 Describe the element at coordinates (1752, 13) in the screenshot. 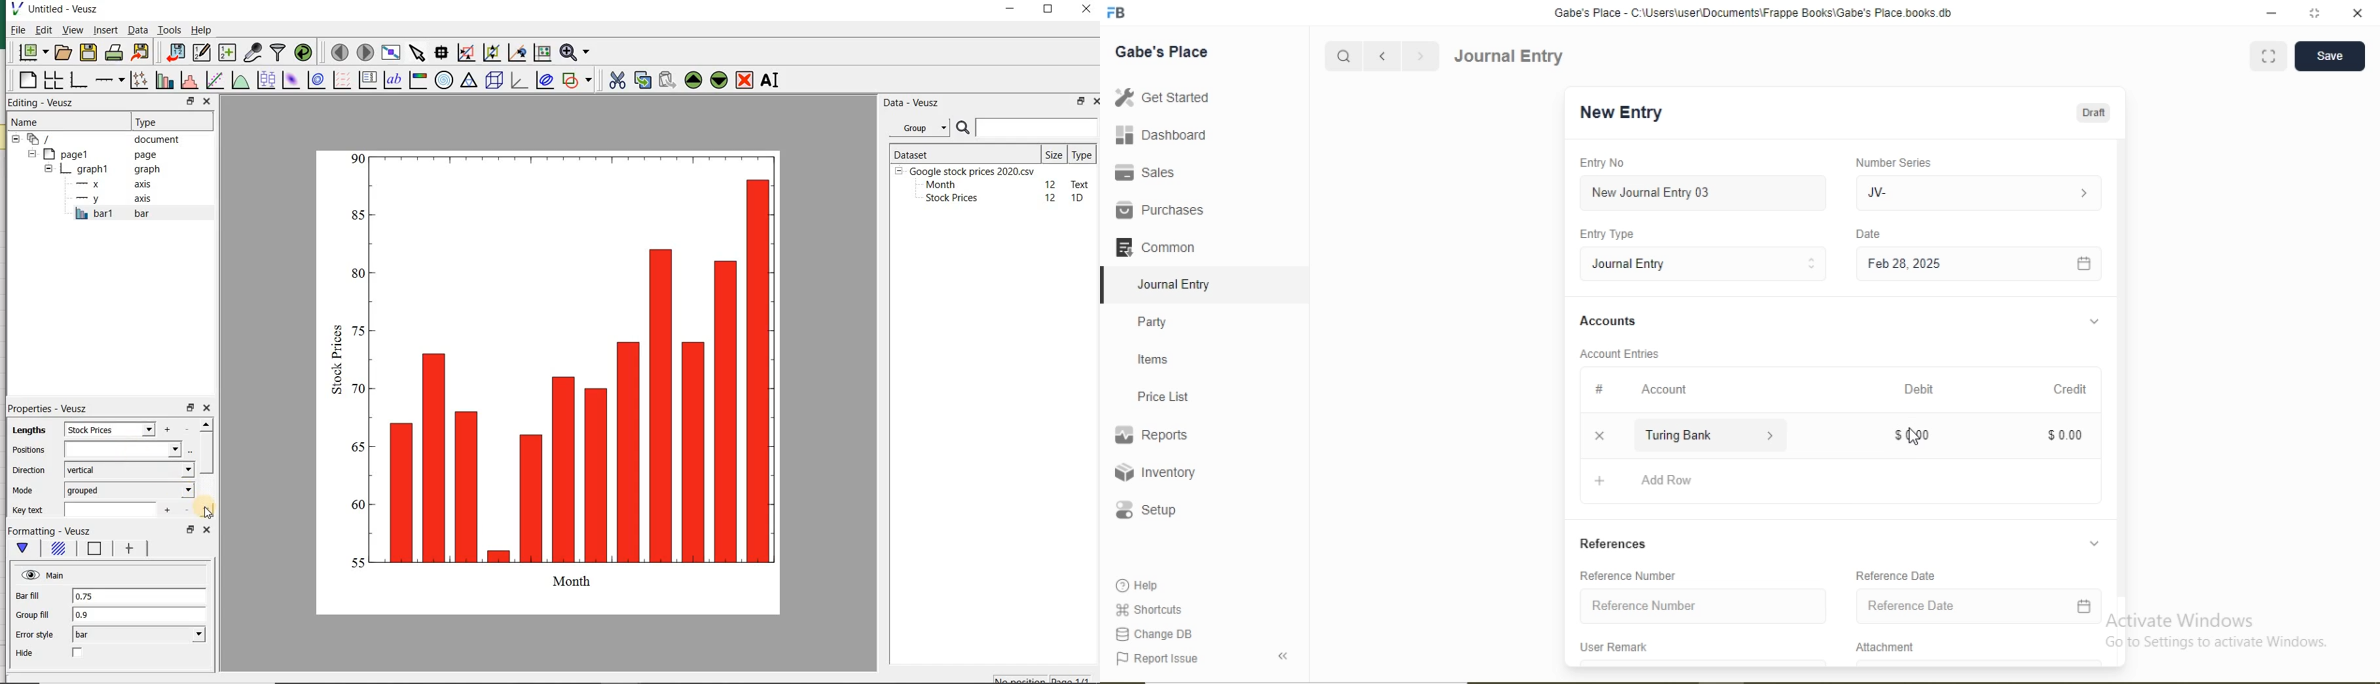

I see `‘Gabe's Place - C:\Users\useriDocuments\Frappe Books\Gabe's Place books db` at that location.